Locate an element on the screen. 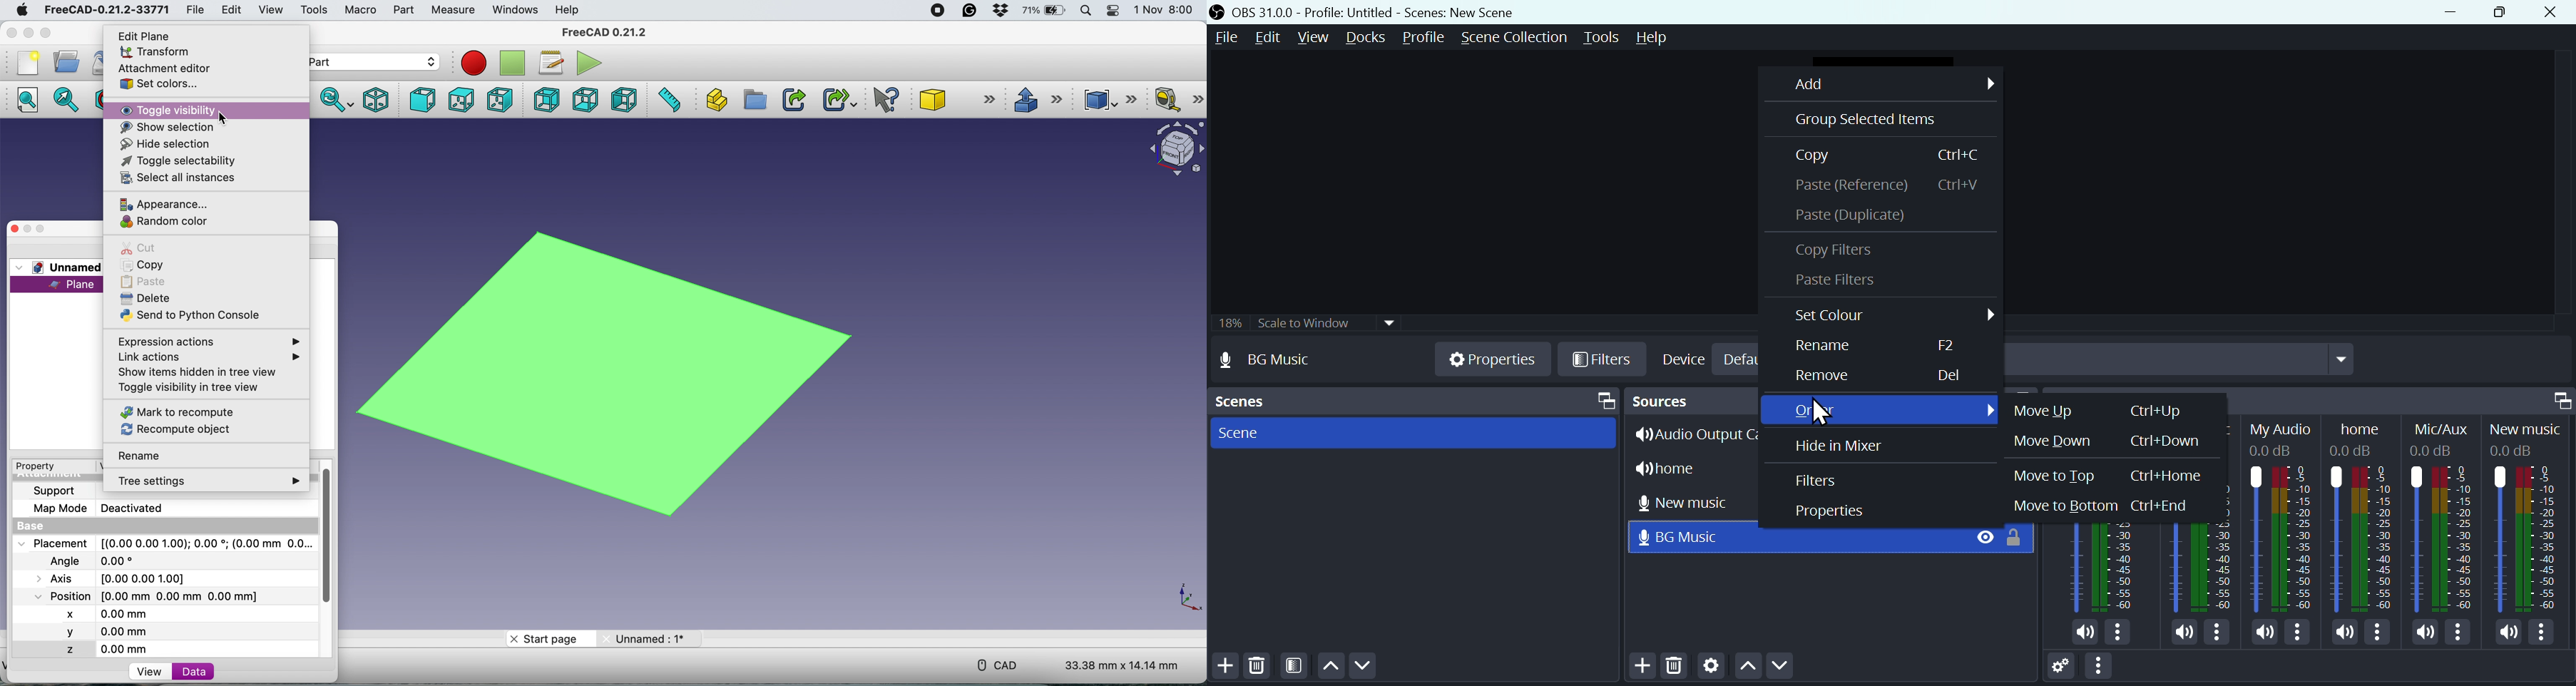 Image resolution: width=2576 pixels, height=700 pixels. workbench is located at coordinates (374, 60).